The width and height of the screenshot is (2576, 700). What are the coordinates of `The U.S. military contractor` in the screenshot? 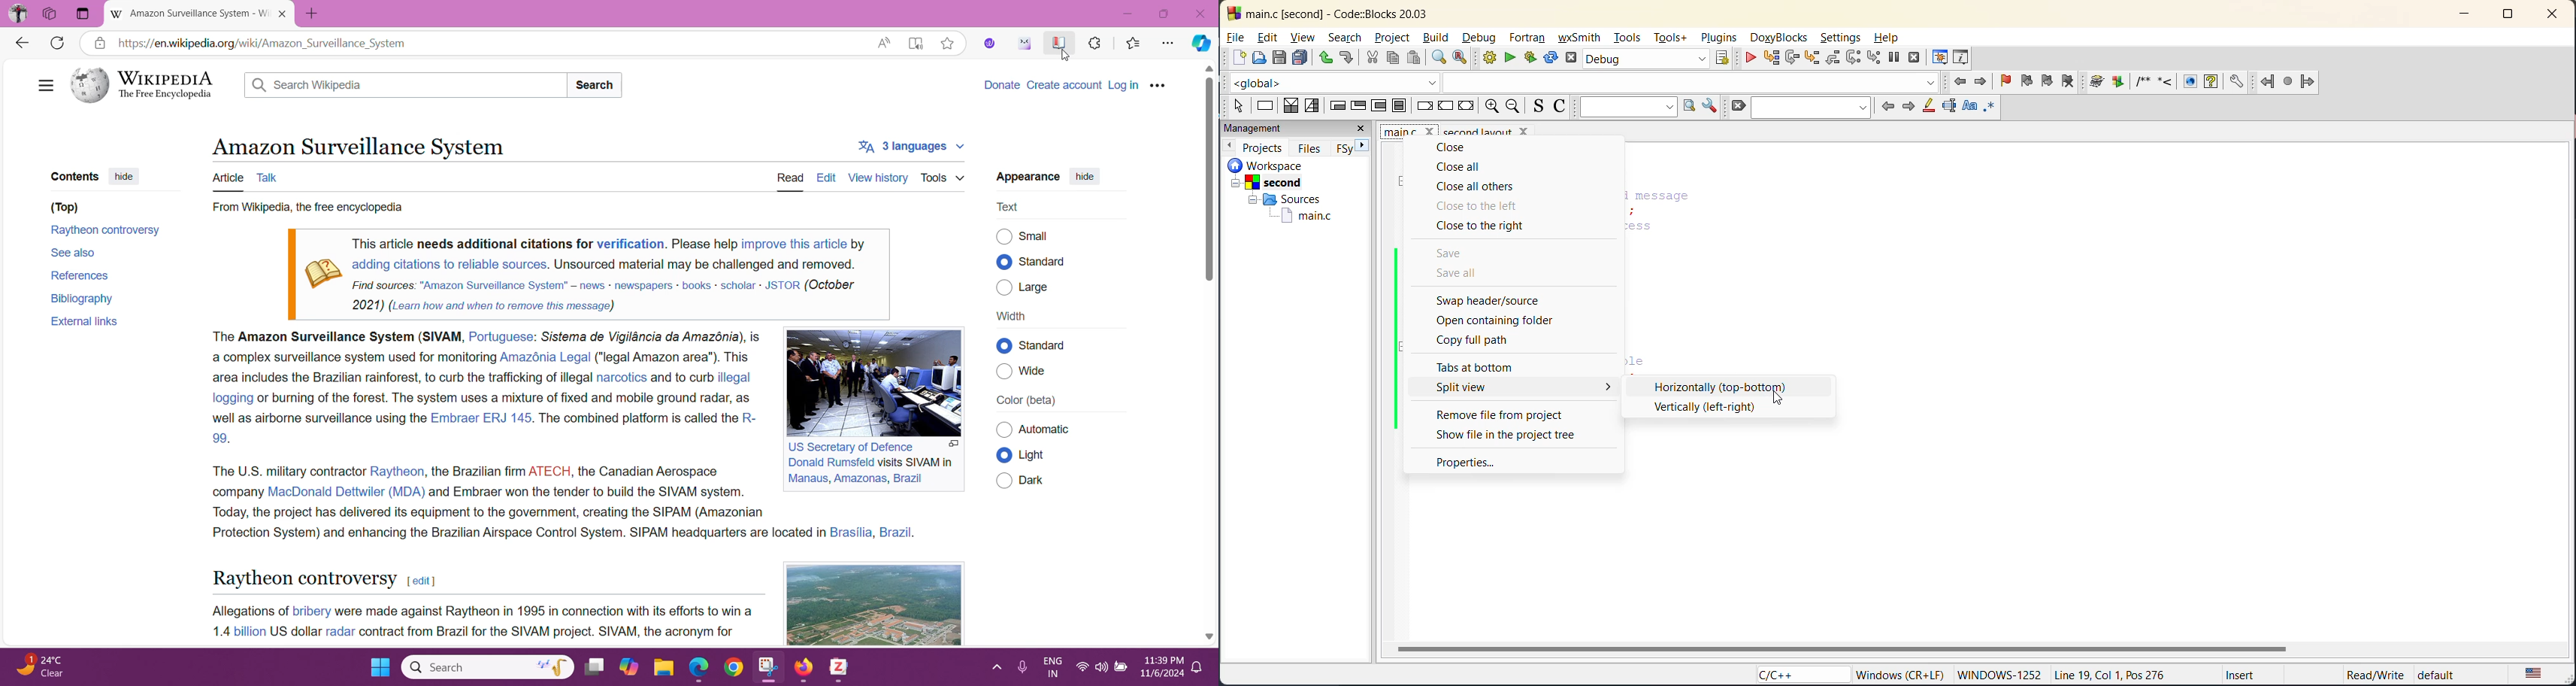 It's located at (286, 470).